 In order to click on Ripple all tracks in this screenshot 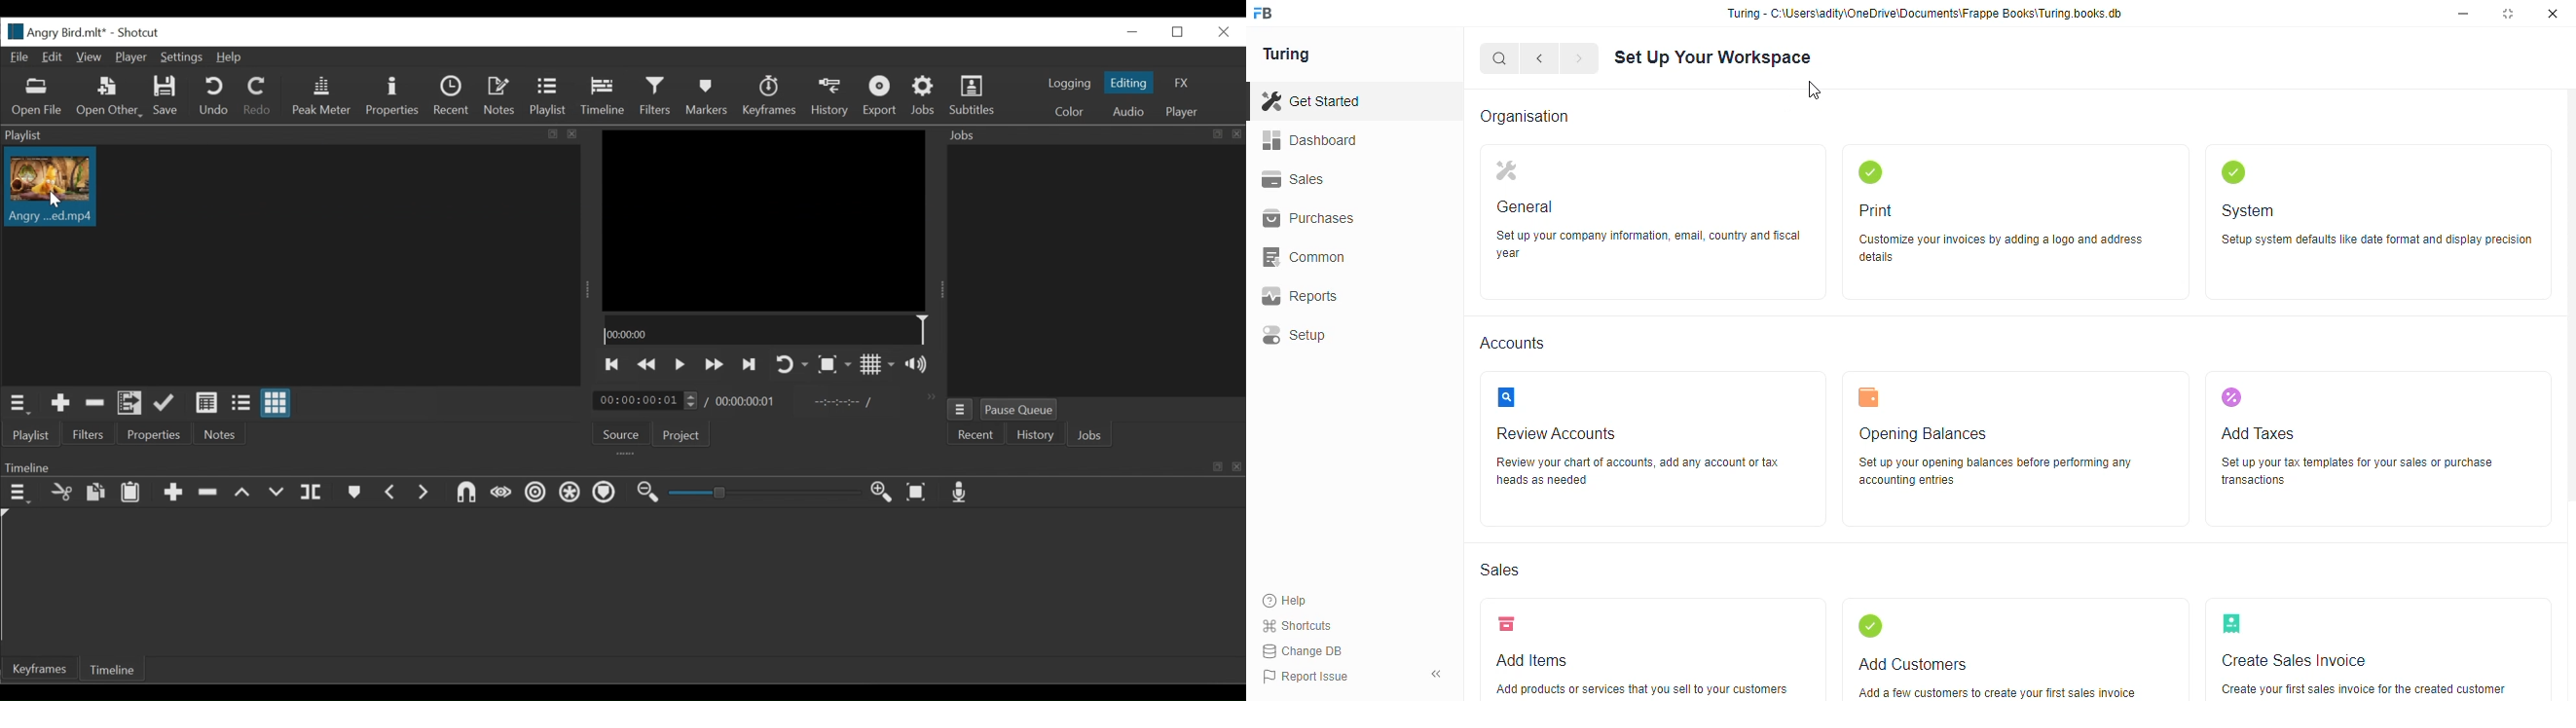, I will do `click(568, 492)`.